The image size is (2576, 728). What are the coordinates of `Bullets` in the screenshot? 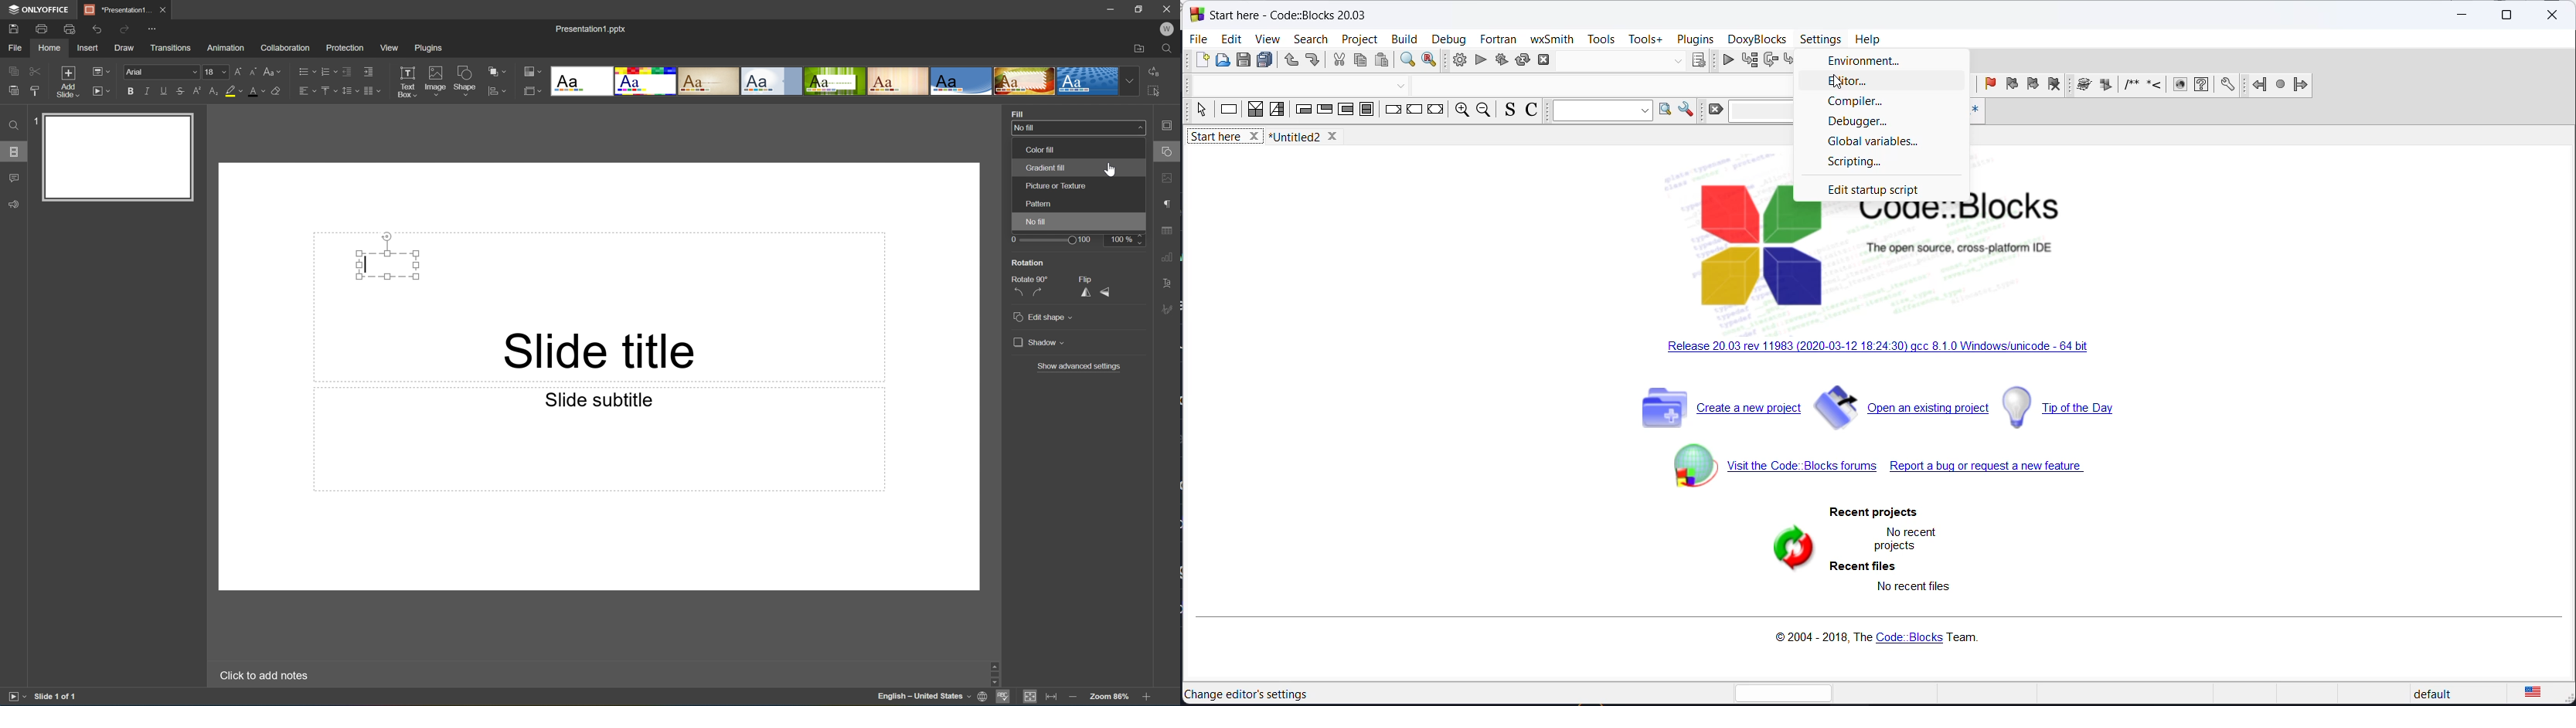 It's located at (305, 70).